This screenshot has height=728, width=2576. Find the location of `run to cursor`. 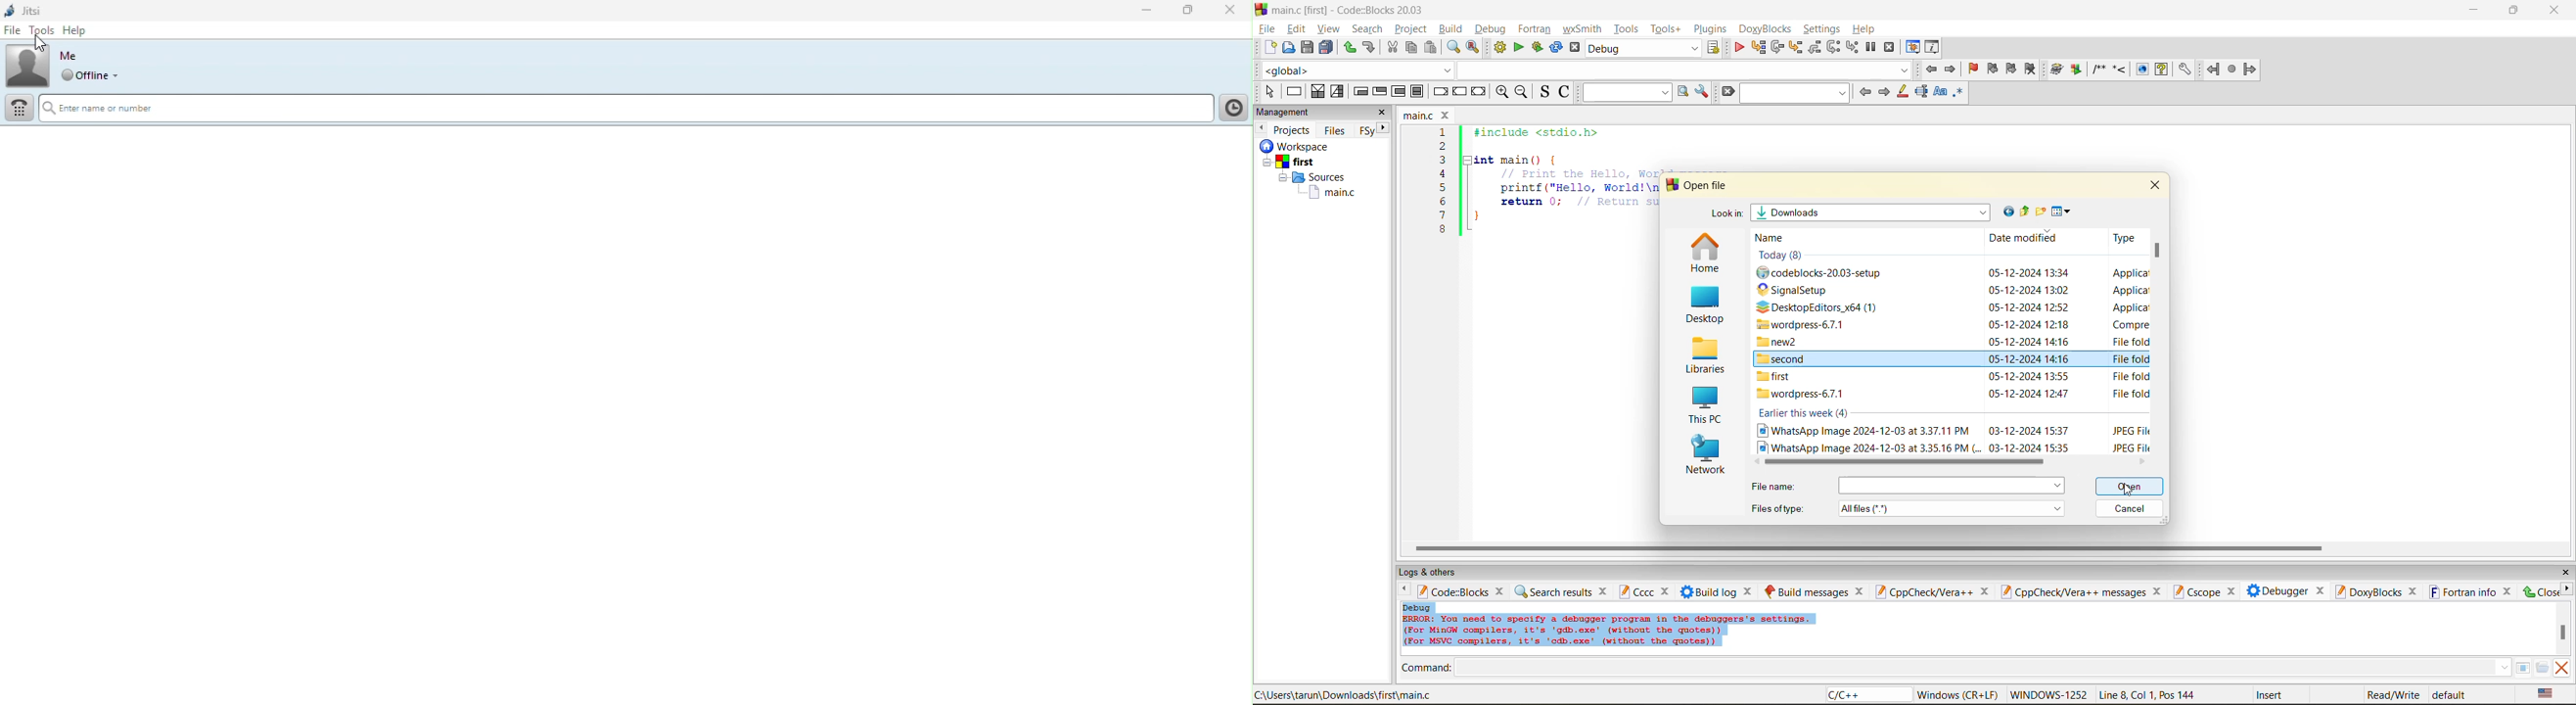

run to cursor is located at coordinates (1757, 48).